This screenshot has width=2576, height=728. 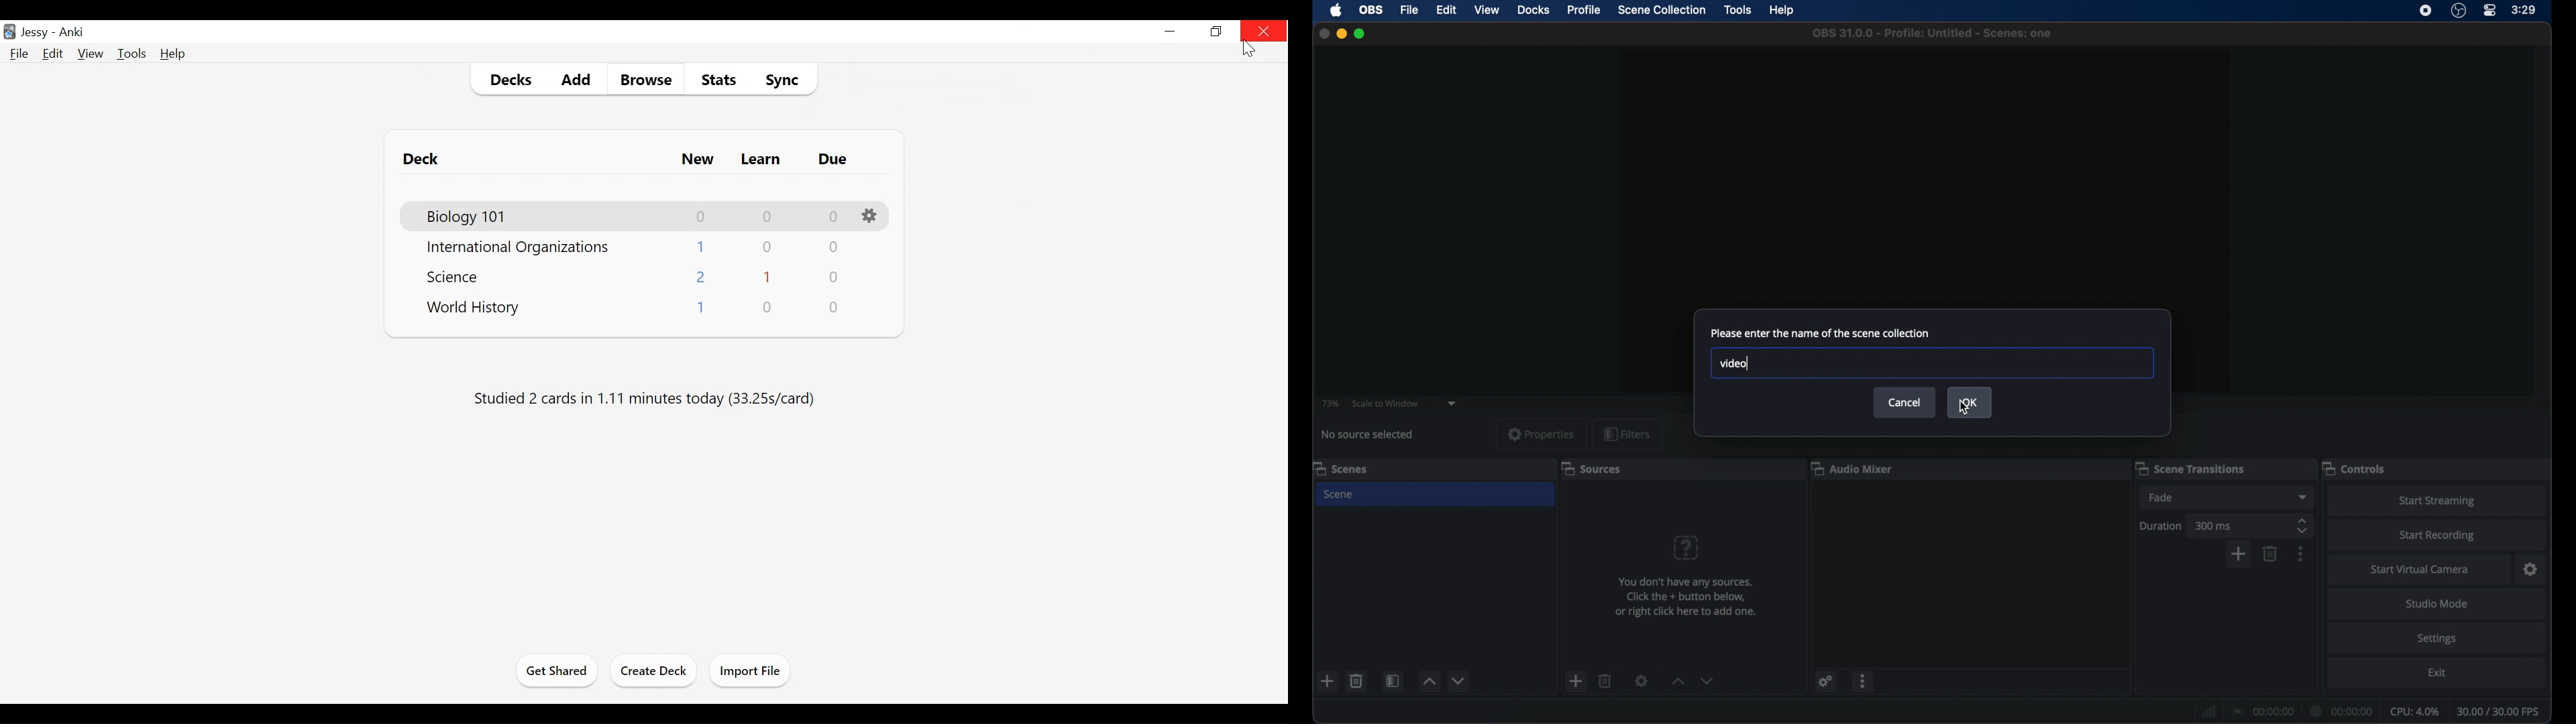 What do you see at coordinates (700, 247) in the screenshot?
I see `New Cards Count` at bounding box center [700, 247].